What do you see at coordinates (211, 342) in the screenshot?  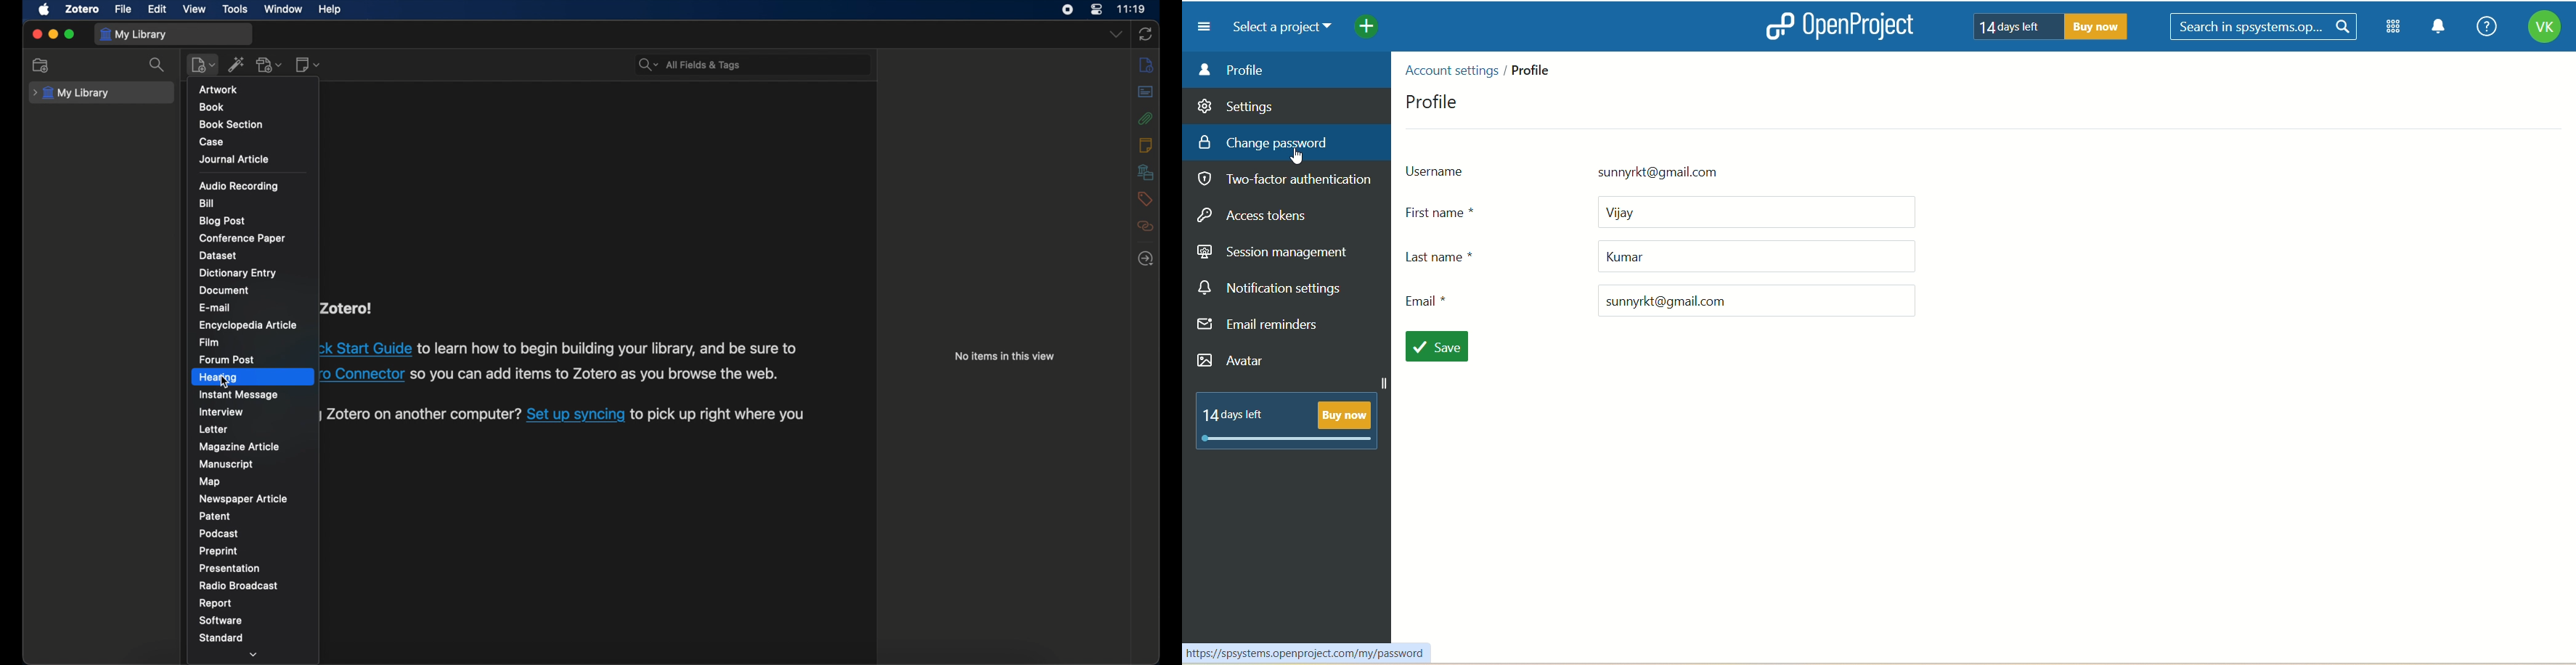 I see `film` at bounding box center [211, 342].